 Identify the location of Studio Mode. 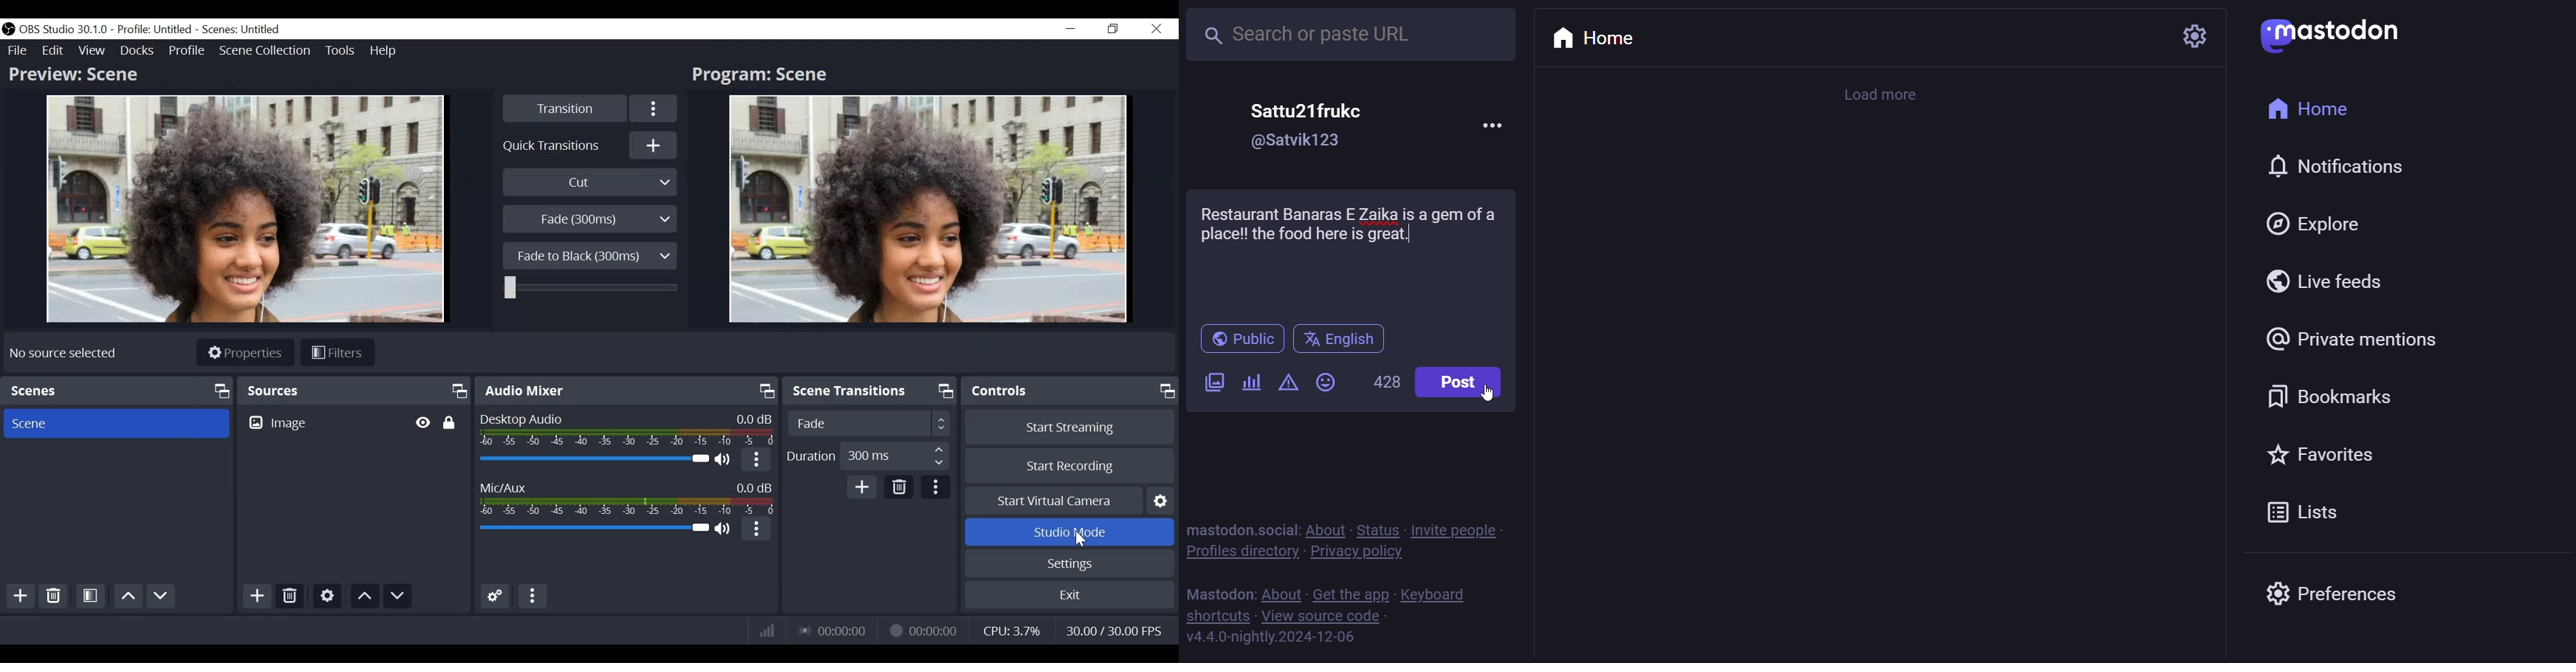
(1068, 532).